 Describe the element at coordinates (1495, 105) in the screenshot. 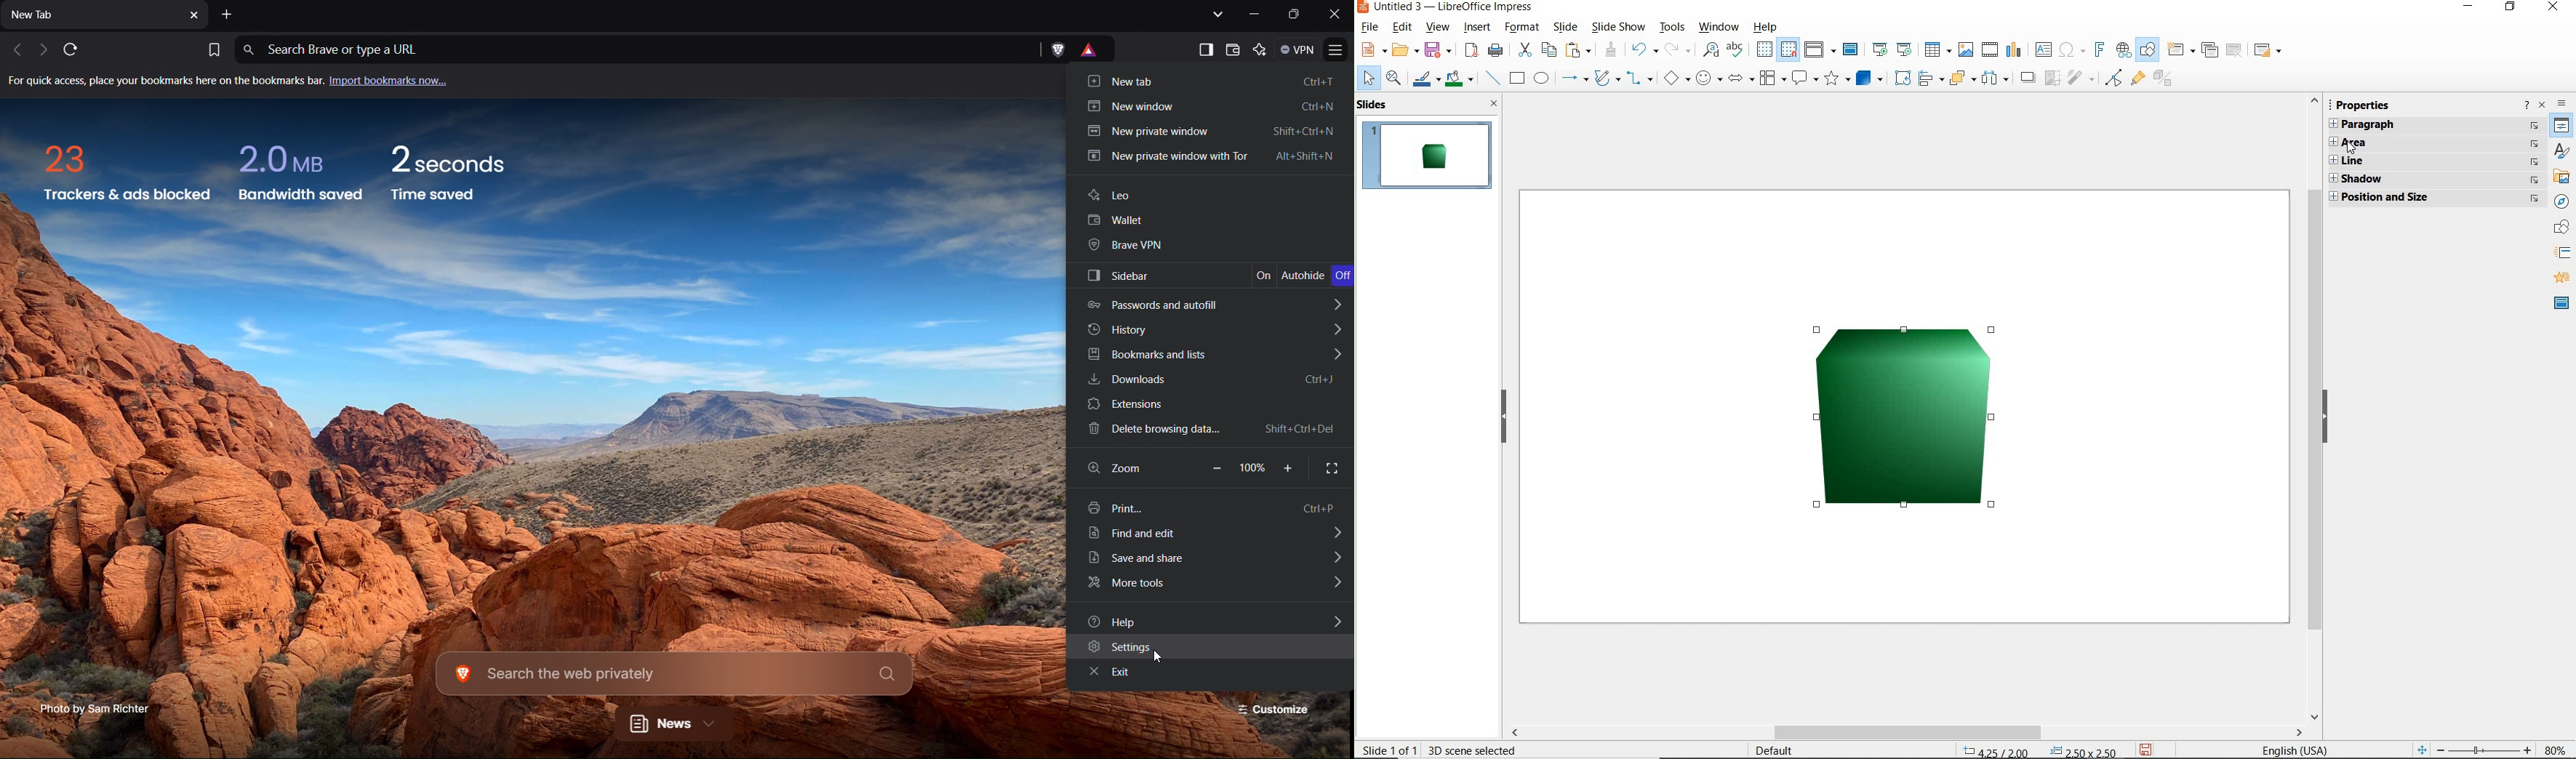

I see `CLOSE` at that location.